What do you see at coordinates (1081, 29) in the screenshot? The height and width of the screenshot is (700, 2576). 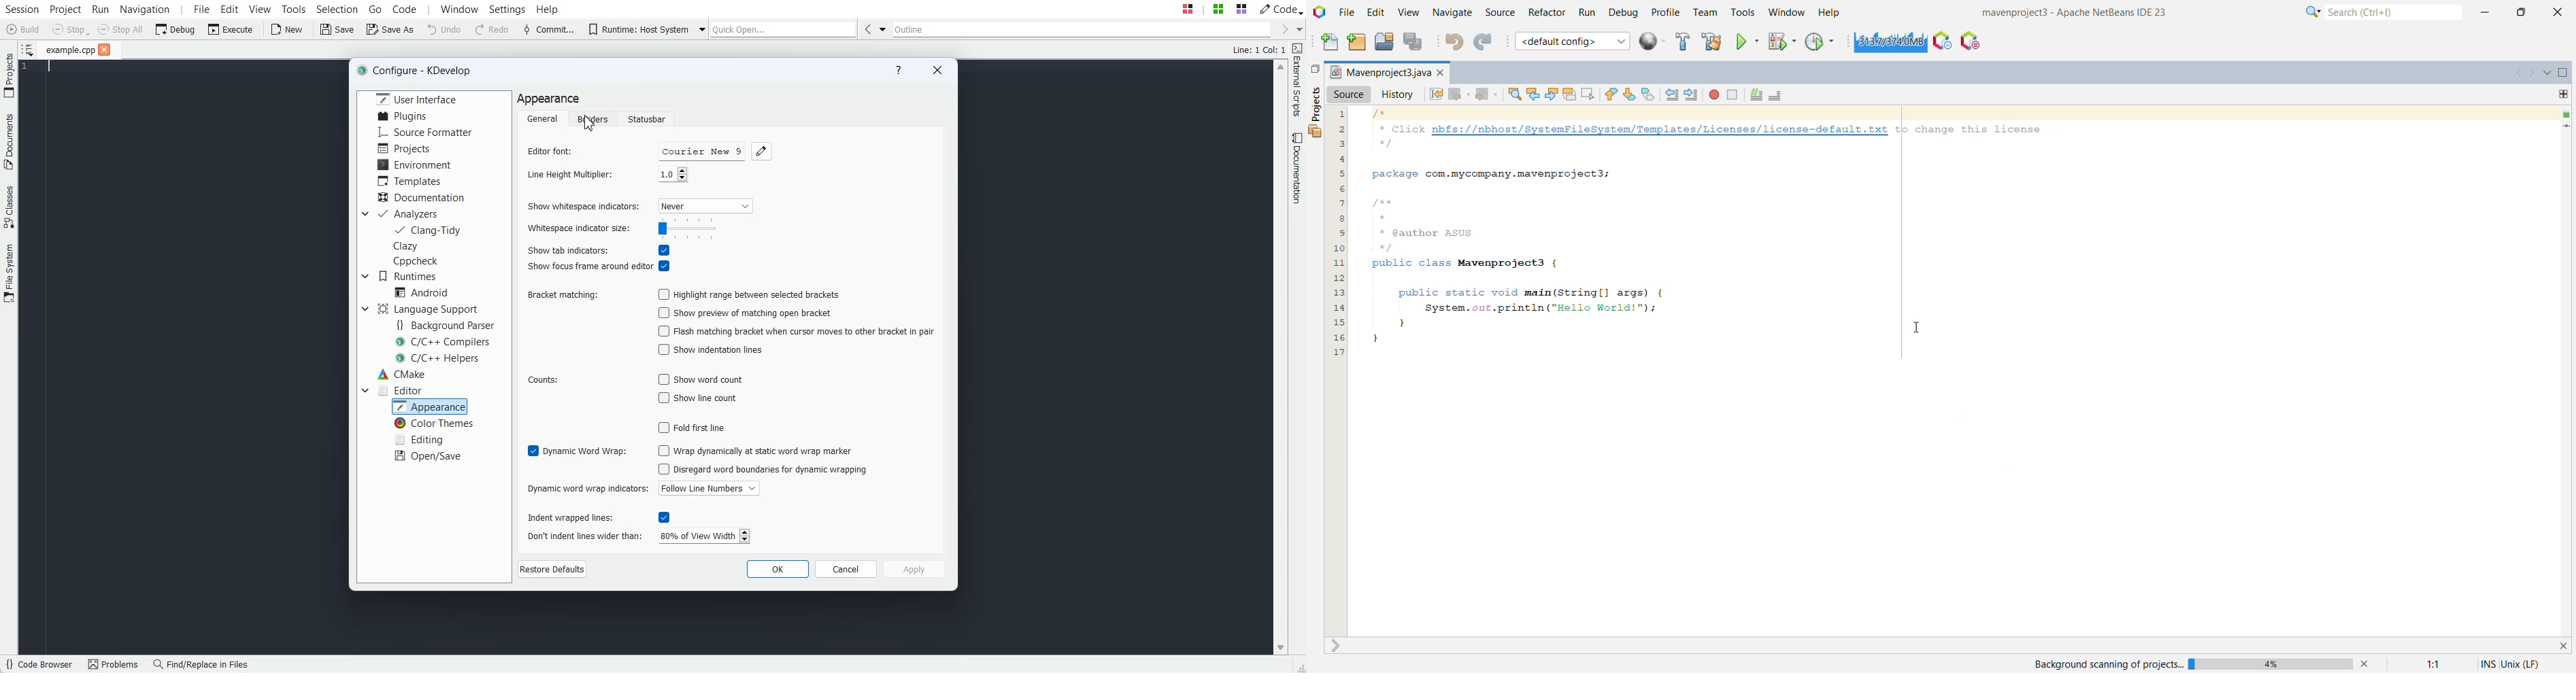 I see `Outline` at bounding box center [1081, 29].